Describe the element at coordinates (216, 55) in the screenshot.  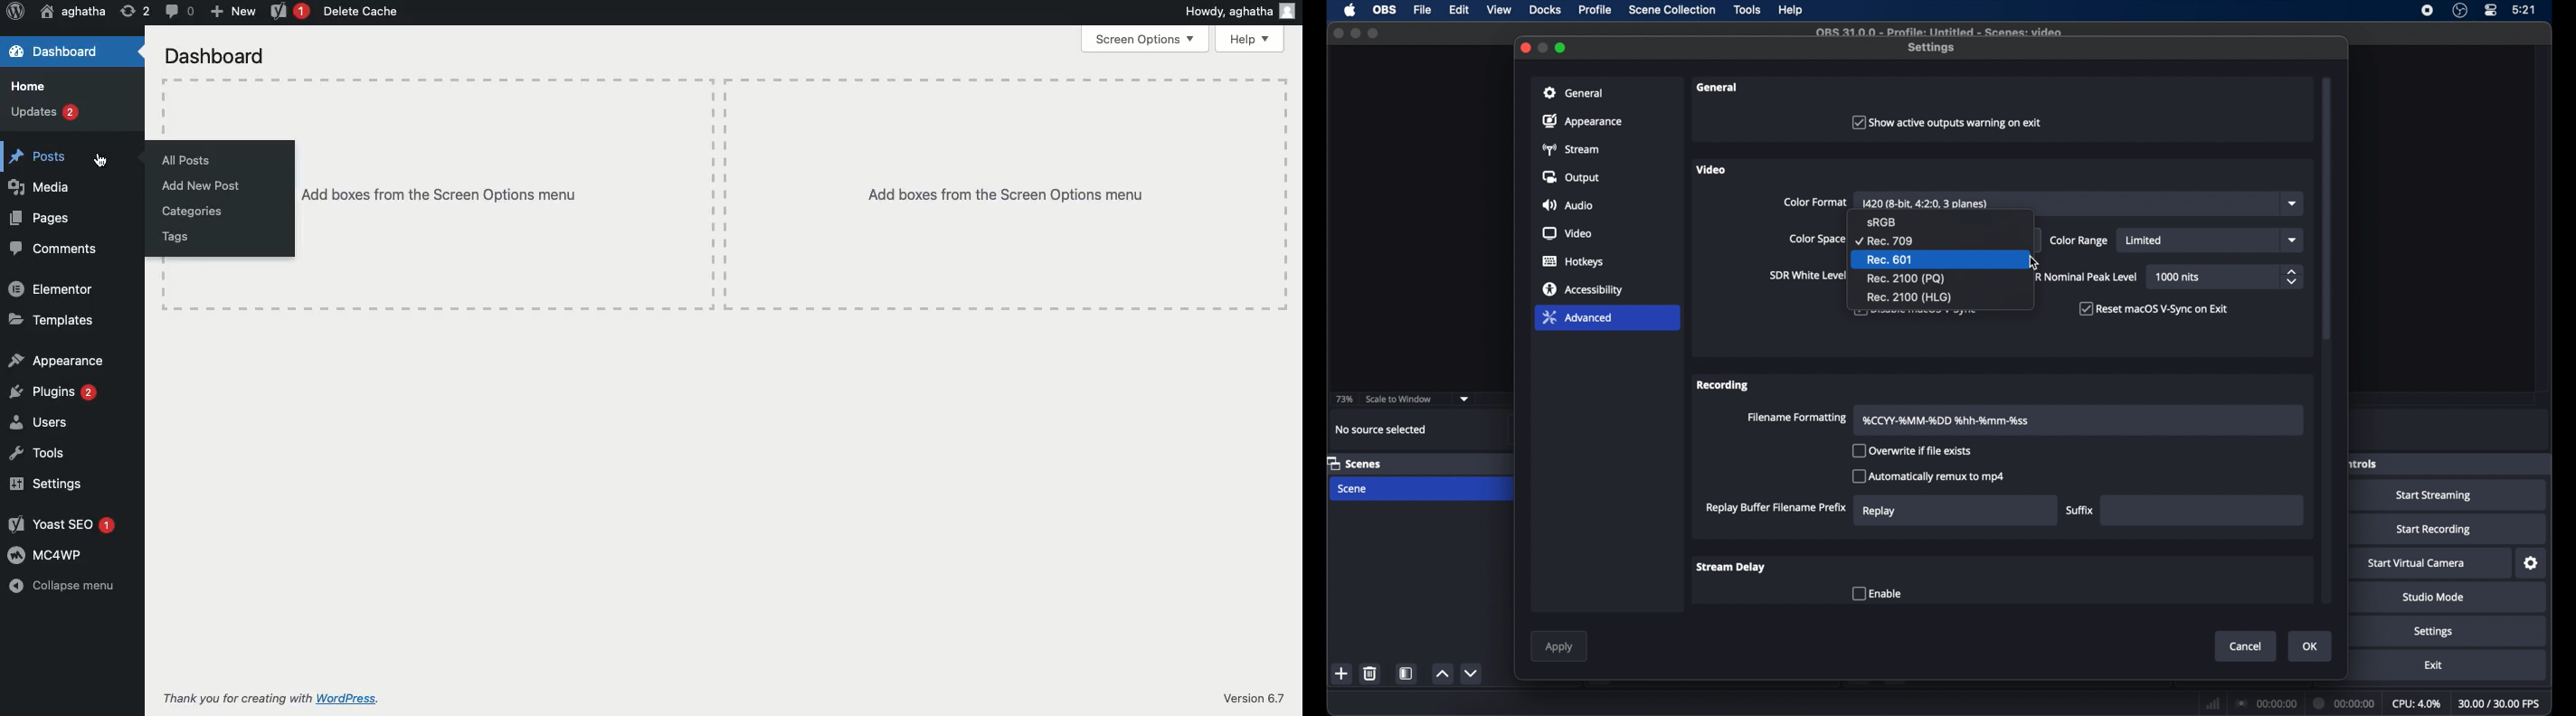
I see `Dashboard` at that location.